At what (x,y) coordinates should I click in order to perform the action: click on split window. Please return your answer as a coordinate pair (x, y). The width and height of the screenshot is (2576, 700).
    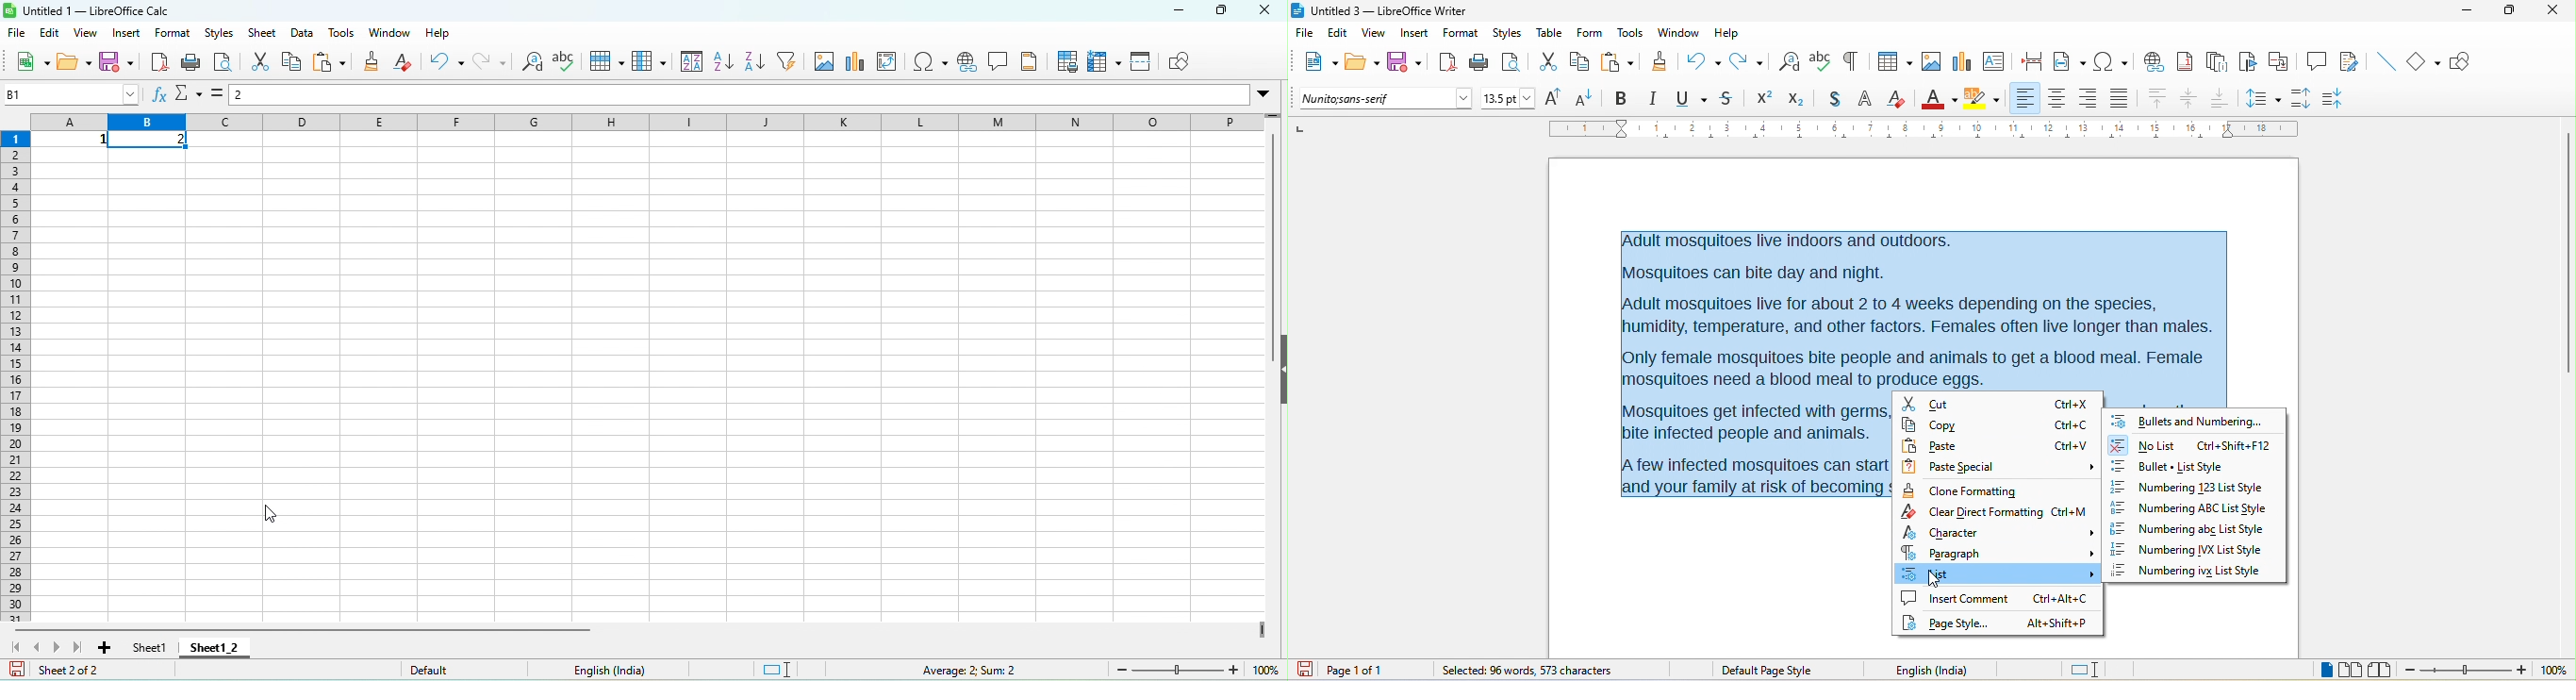
    Looking at the image, I should click on (1143, 63).